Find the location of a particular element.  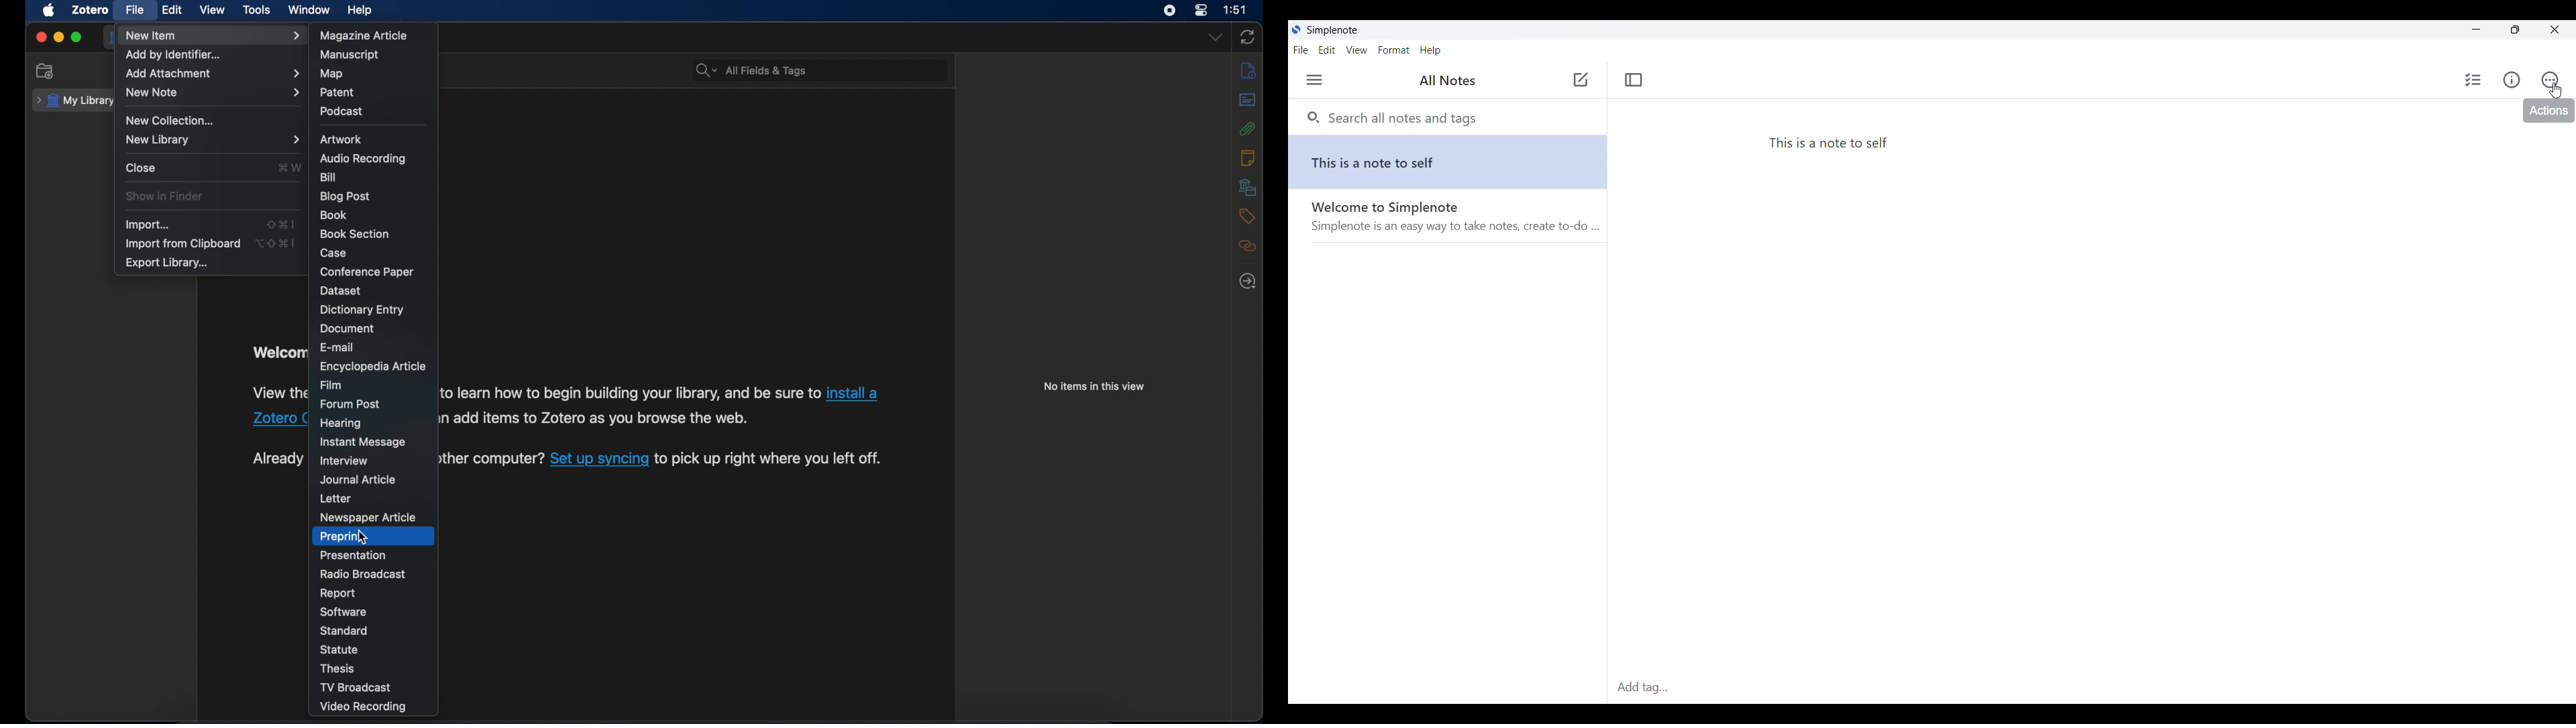

Set up syncing is located at coordinates (600, 458).